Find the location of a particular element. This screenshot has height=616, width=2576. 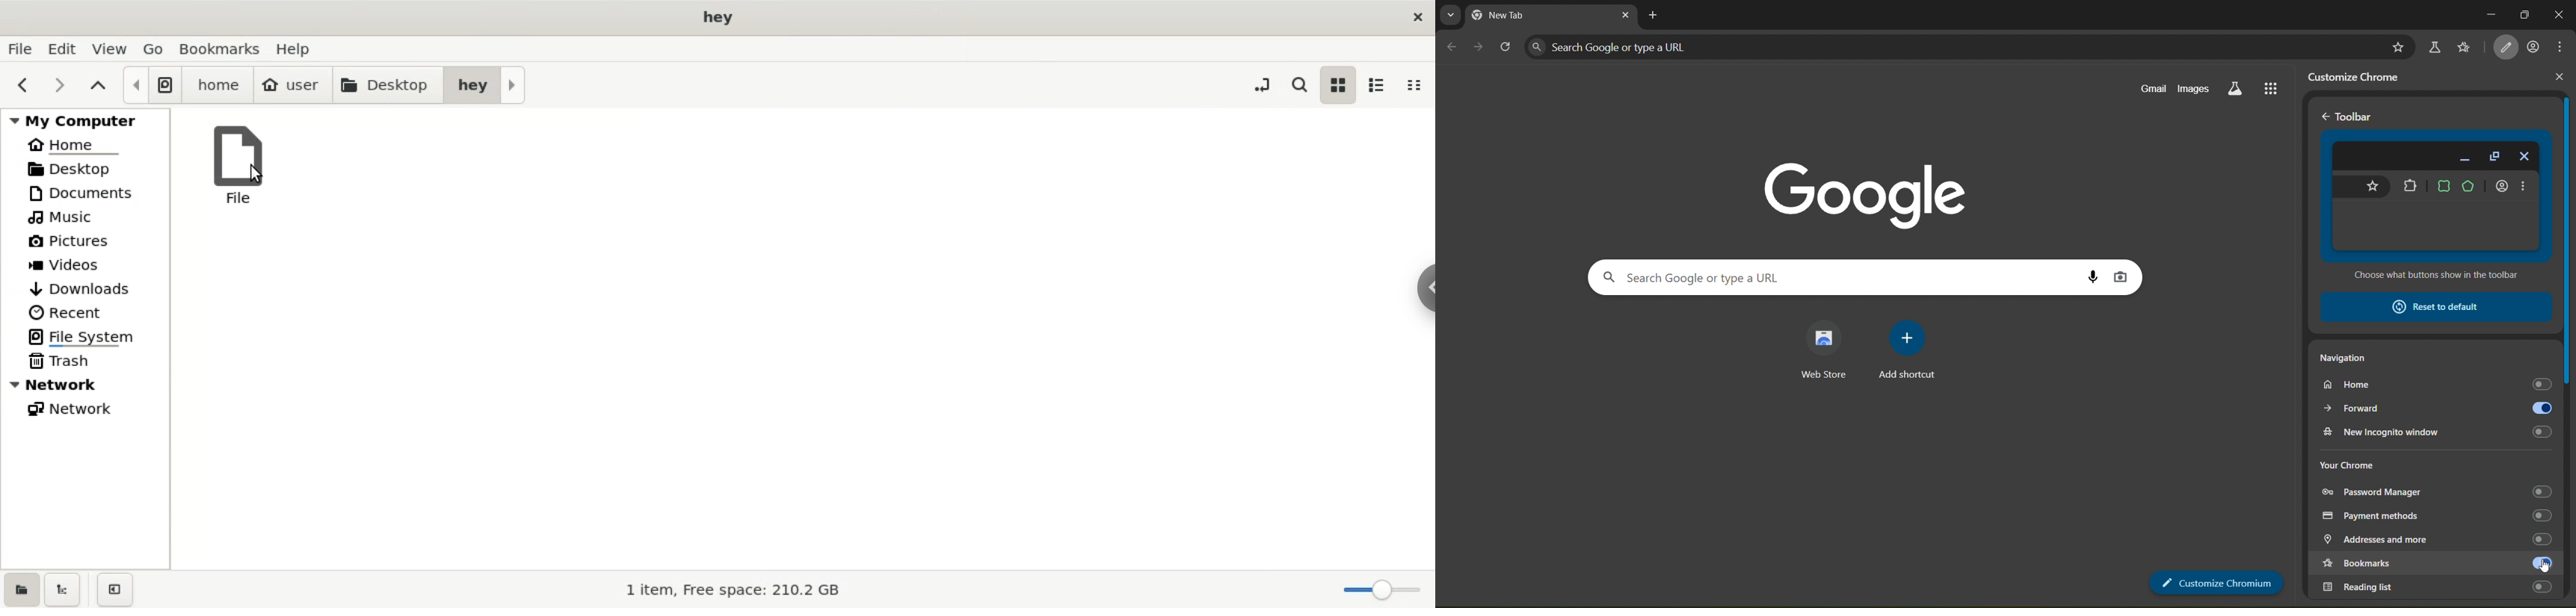

close is located at coordinates (3677, 142).